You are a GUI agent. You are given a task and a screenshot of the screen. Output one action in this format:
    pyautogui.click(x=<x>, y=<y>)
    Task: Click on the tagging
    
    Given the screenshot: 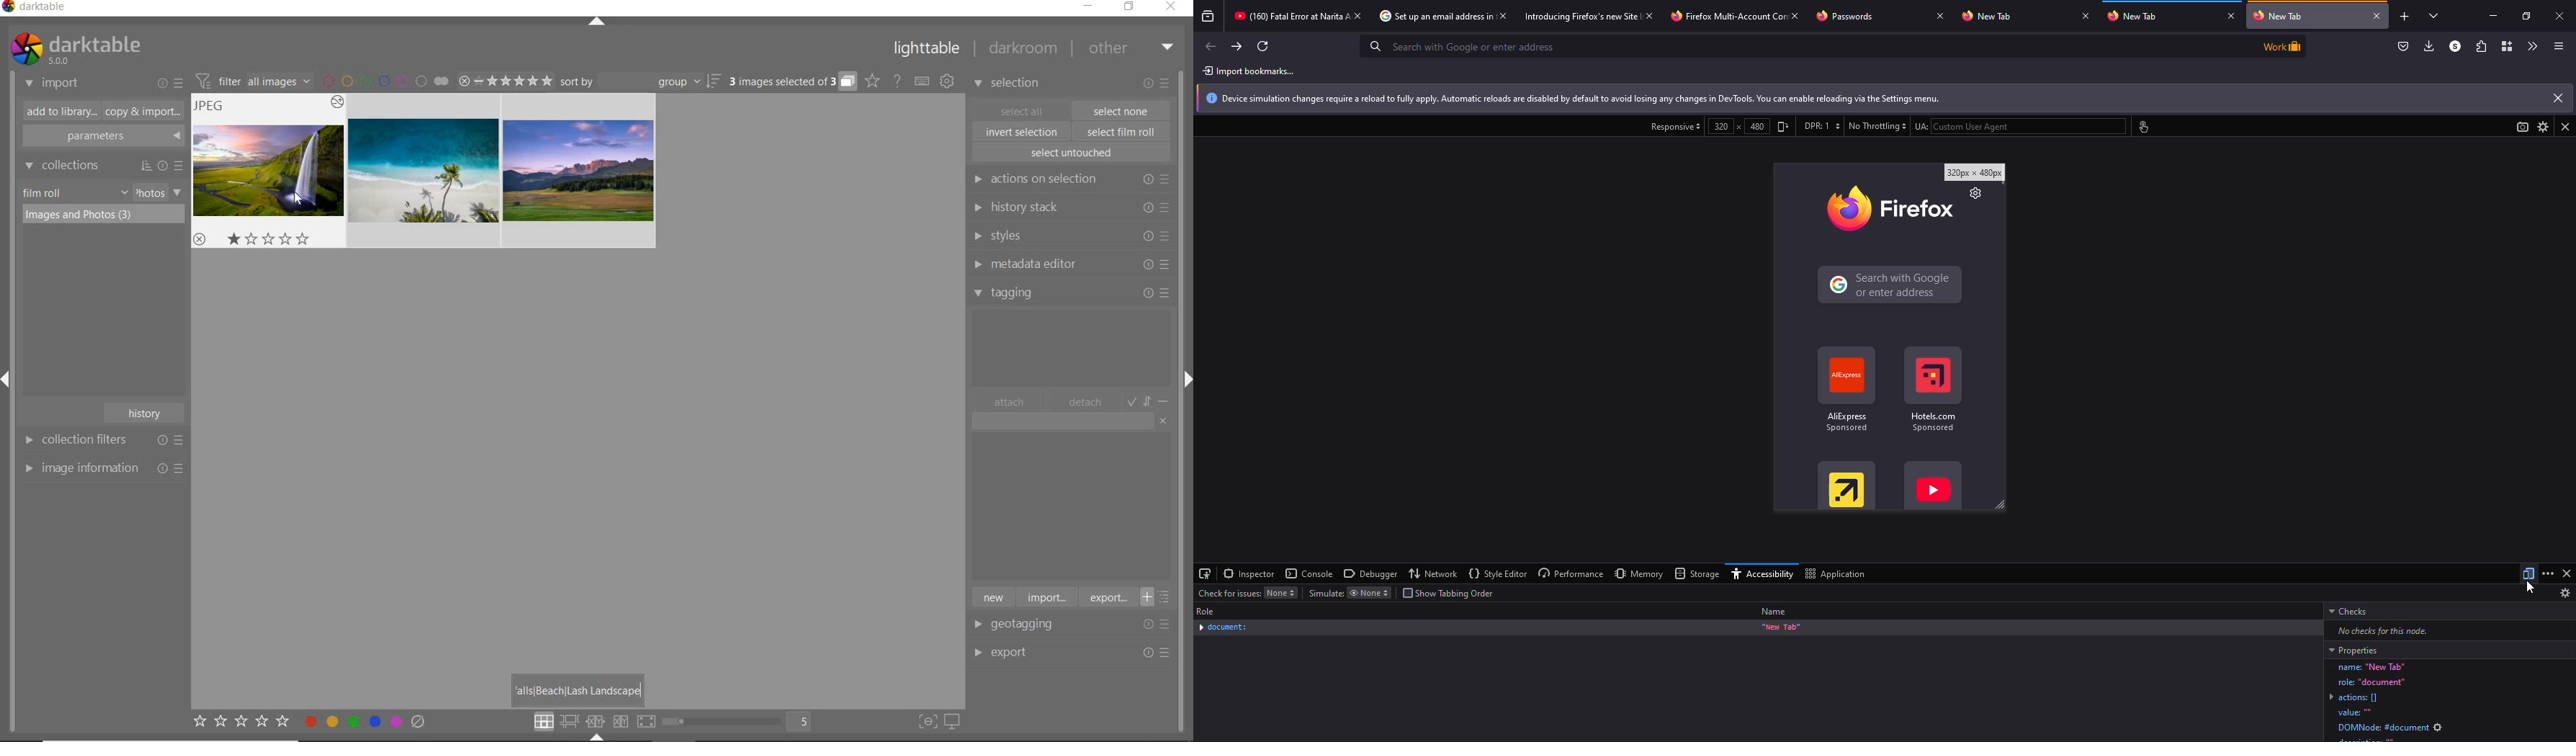 What is the action you would take?
    pyautogui.click(x=1072, y=292)
    